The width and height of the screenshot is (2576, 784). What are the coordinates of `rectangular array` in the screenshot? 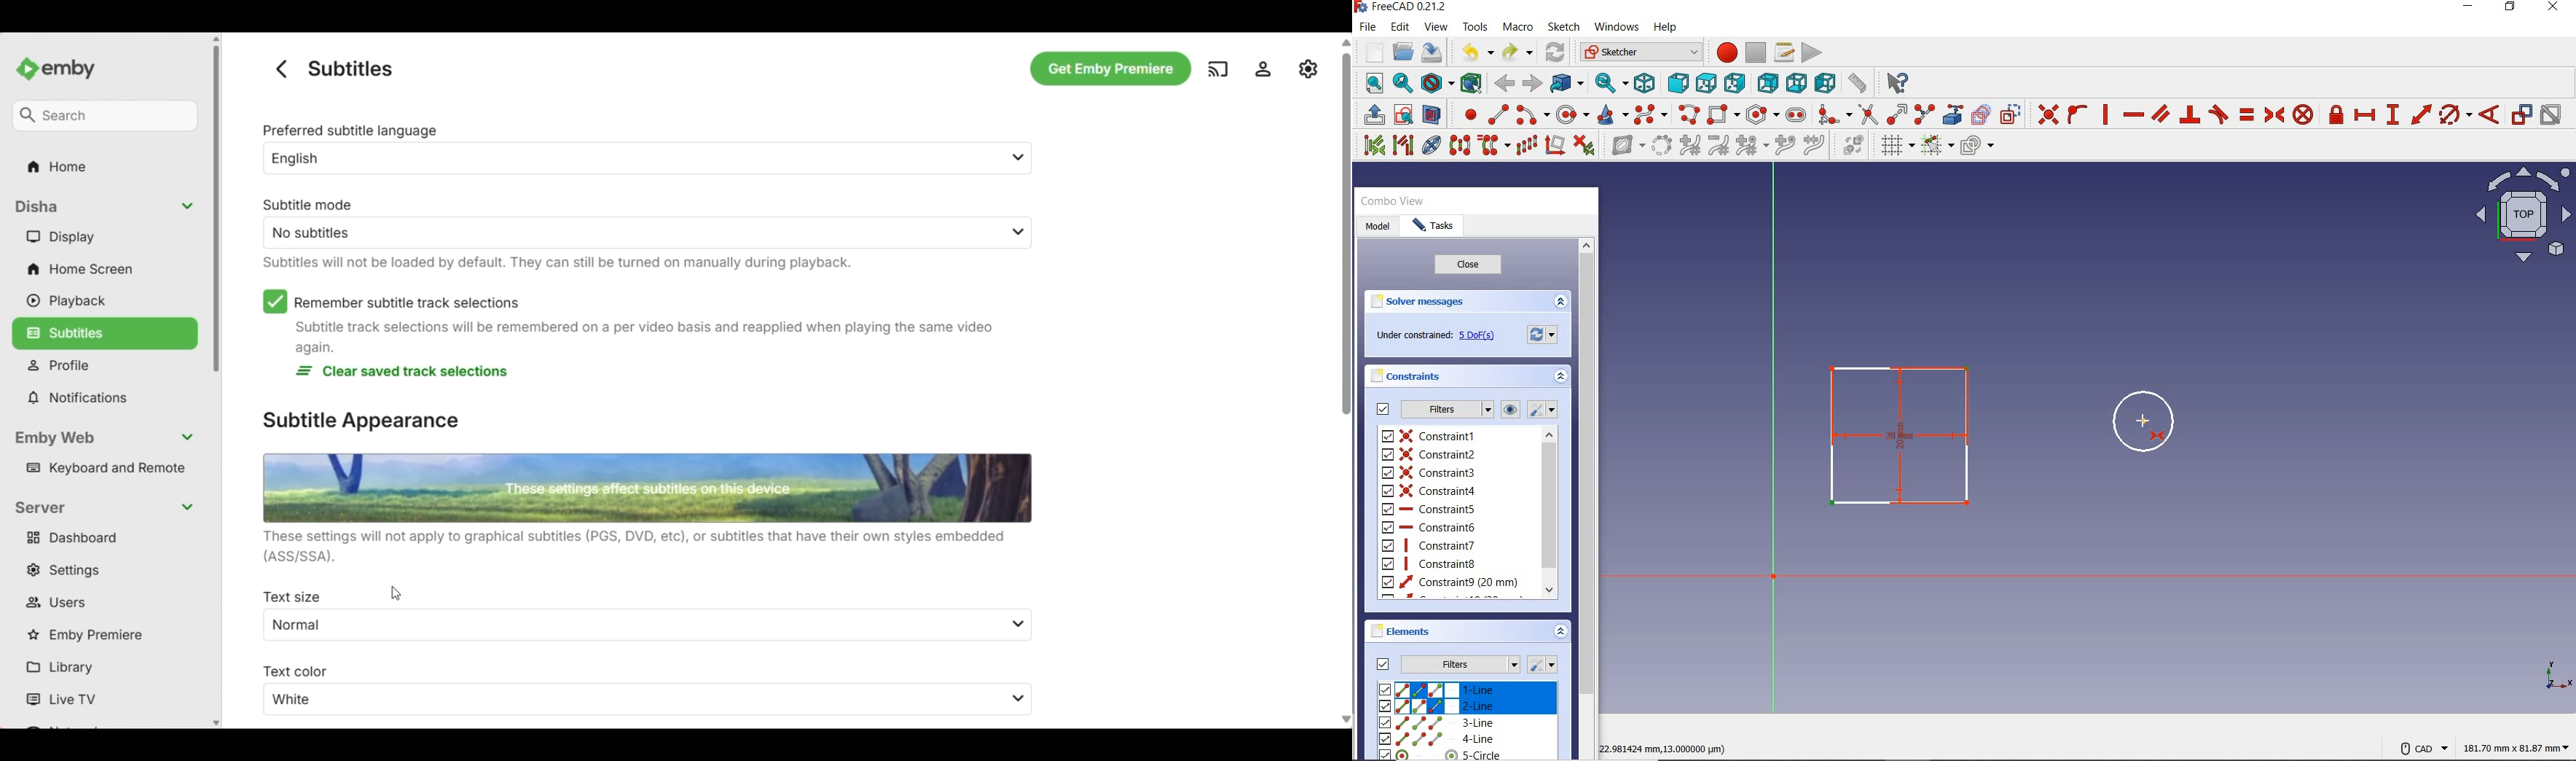 It's located at (1528, 147).